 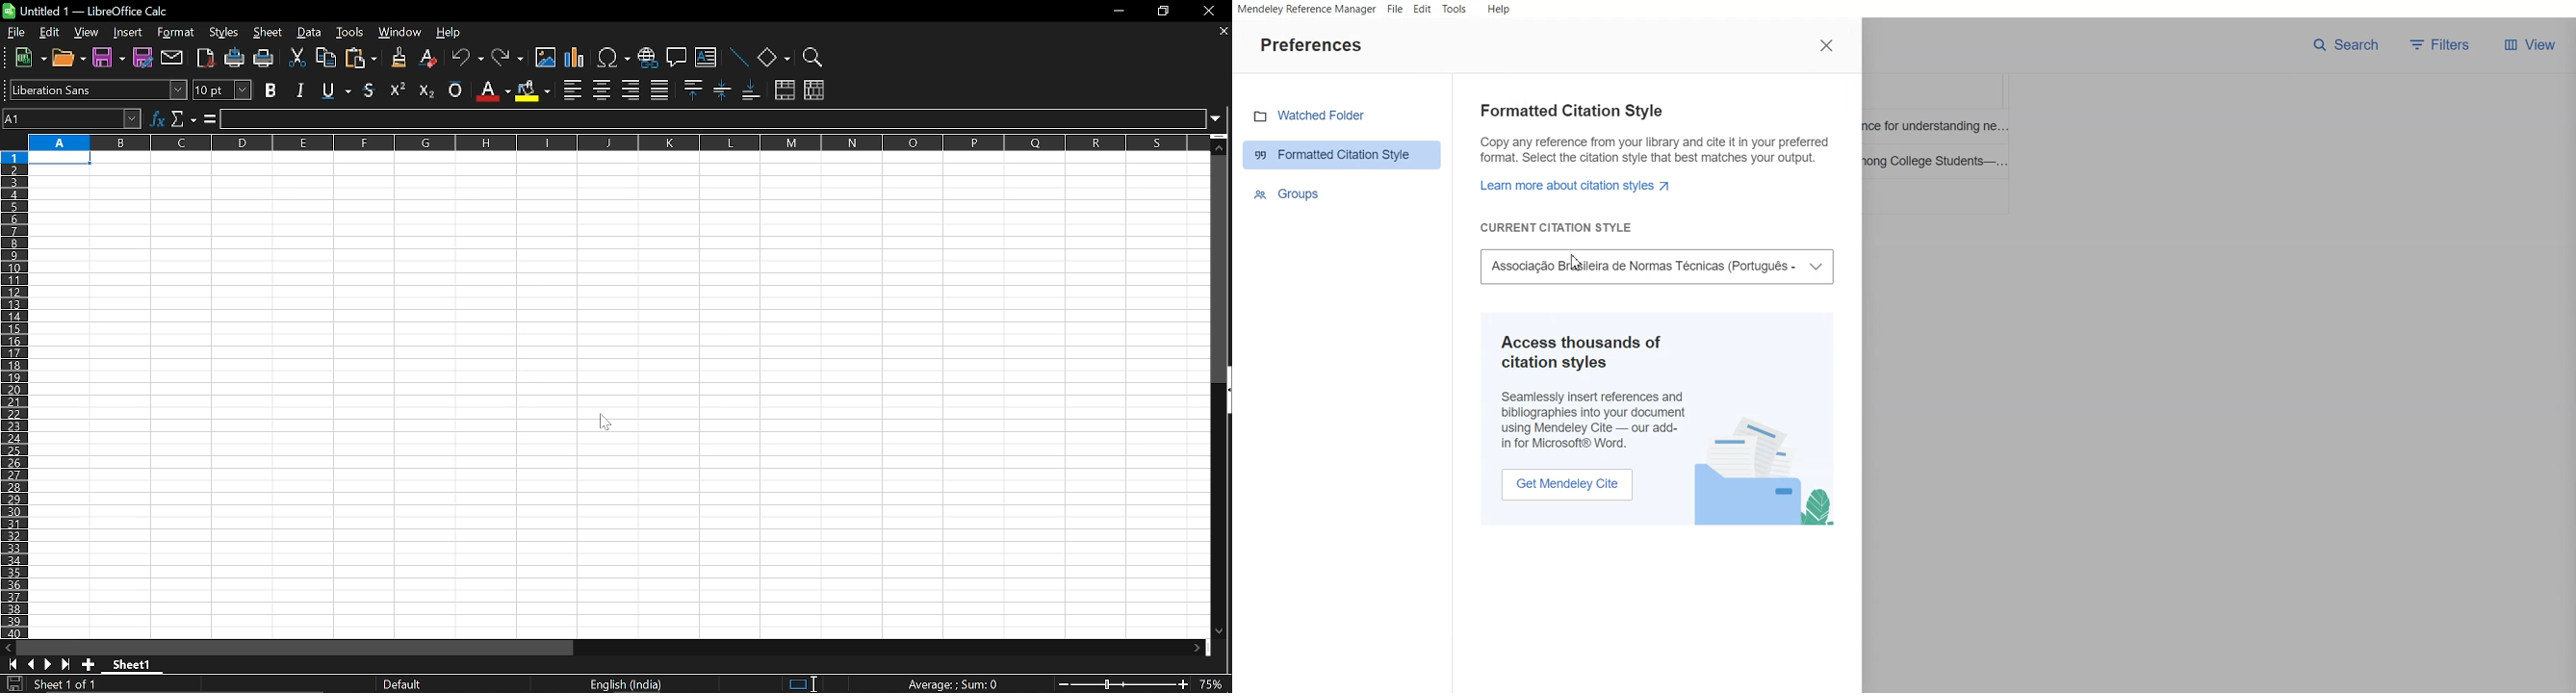 I want to click on file, so click(x=17, y=33).